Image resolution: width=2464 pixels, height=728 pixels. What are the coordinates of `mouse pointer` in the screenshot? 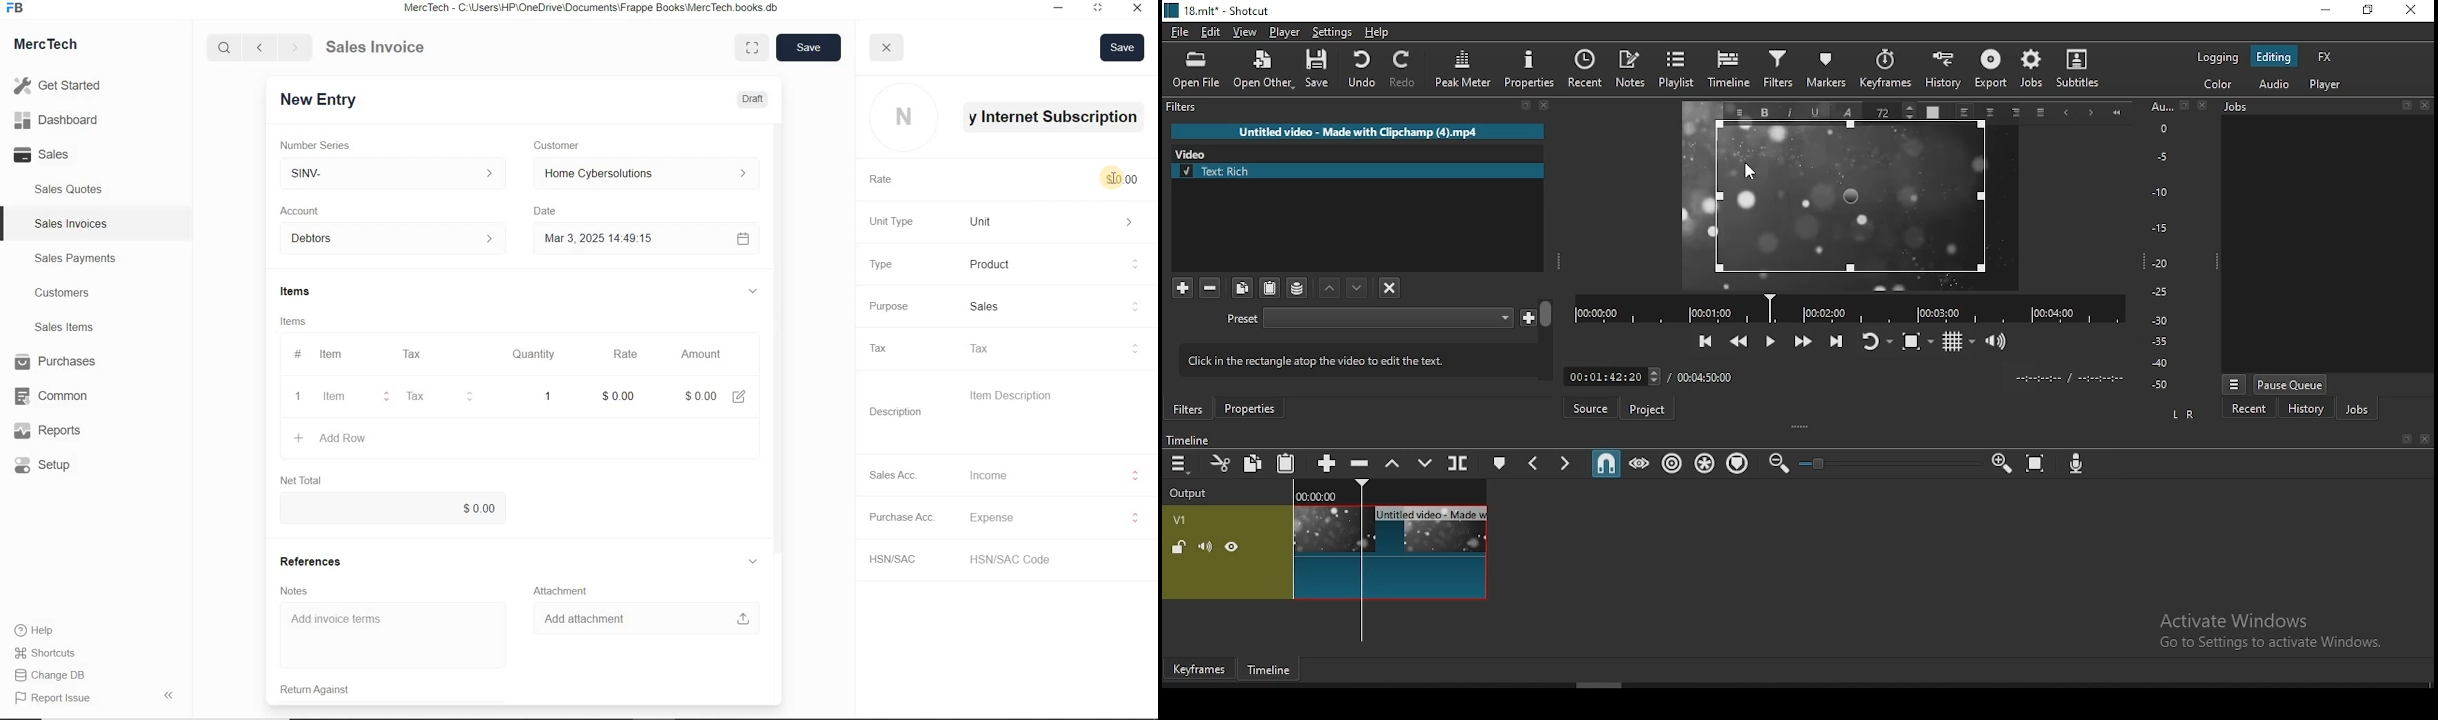 It's located at (1750, 169).